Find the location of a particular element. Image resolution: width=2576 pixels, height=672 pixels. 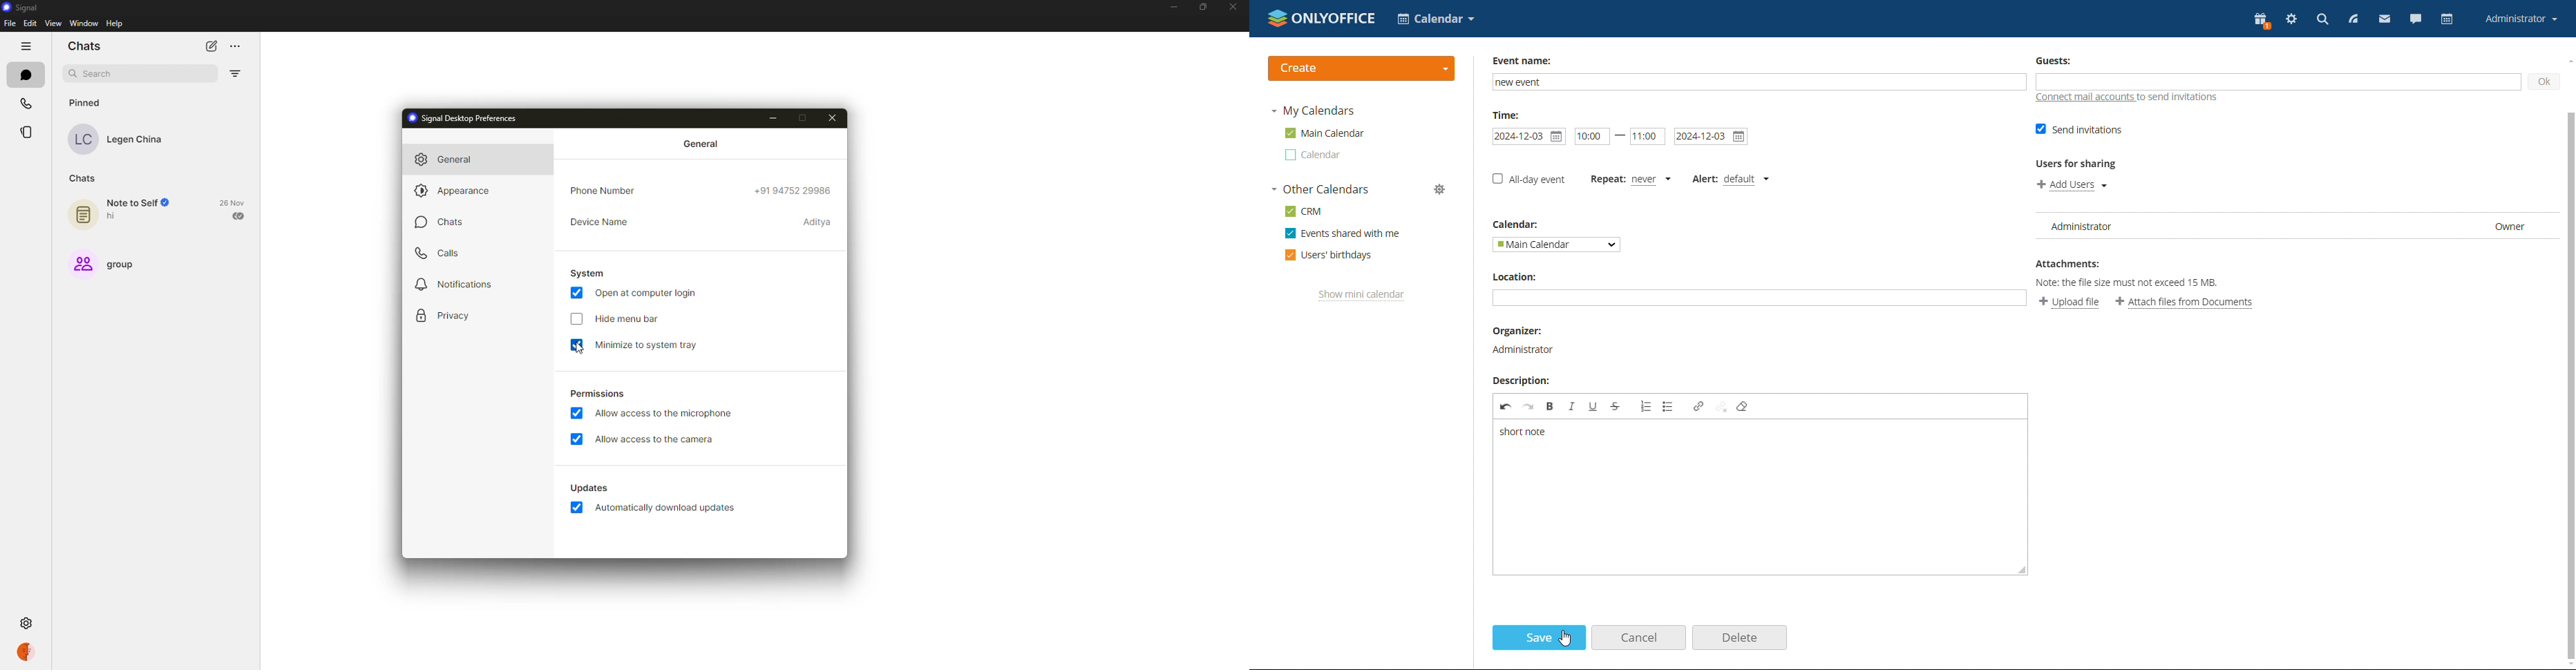

close is located at coordinates (1236, 7).